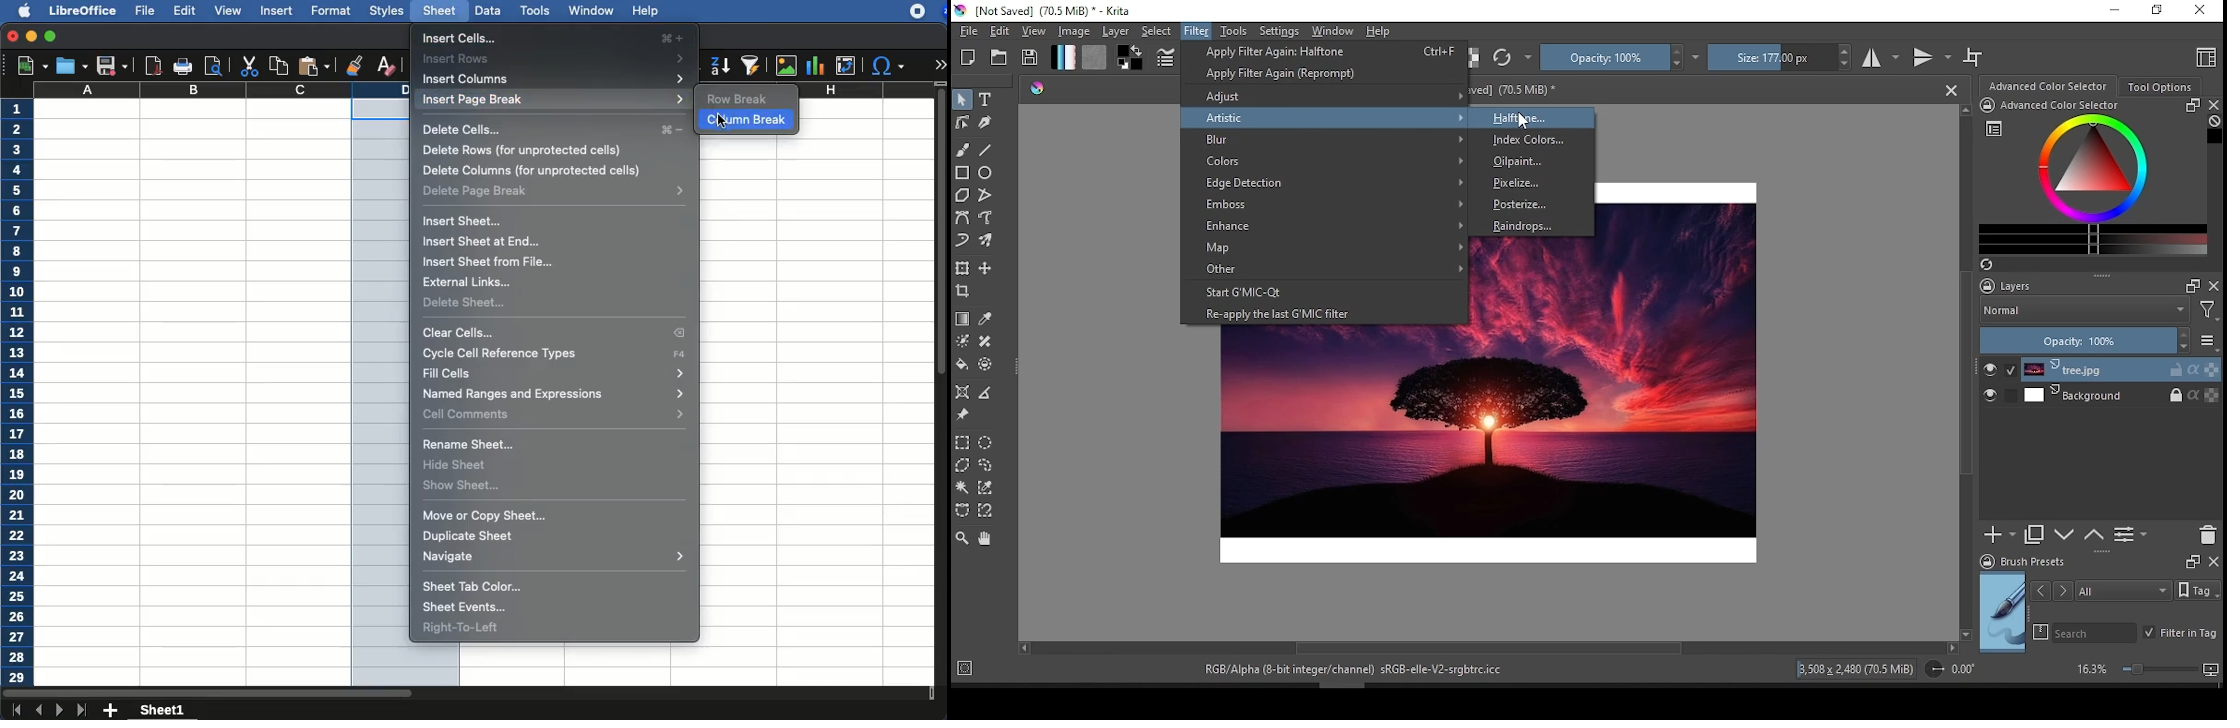  What do you see at coordinates (461, 484) in the screenshot?
I see `show sheet` at bounding box center [461, 484].